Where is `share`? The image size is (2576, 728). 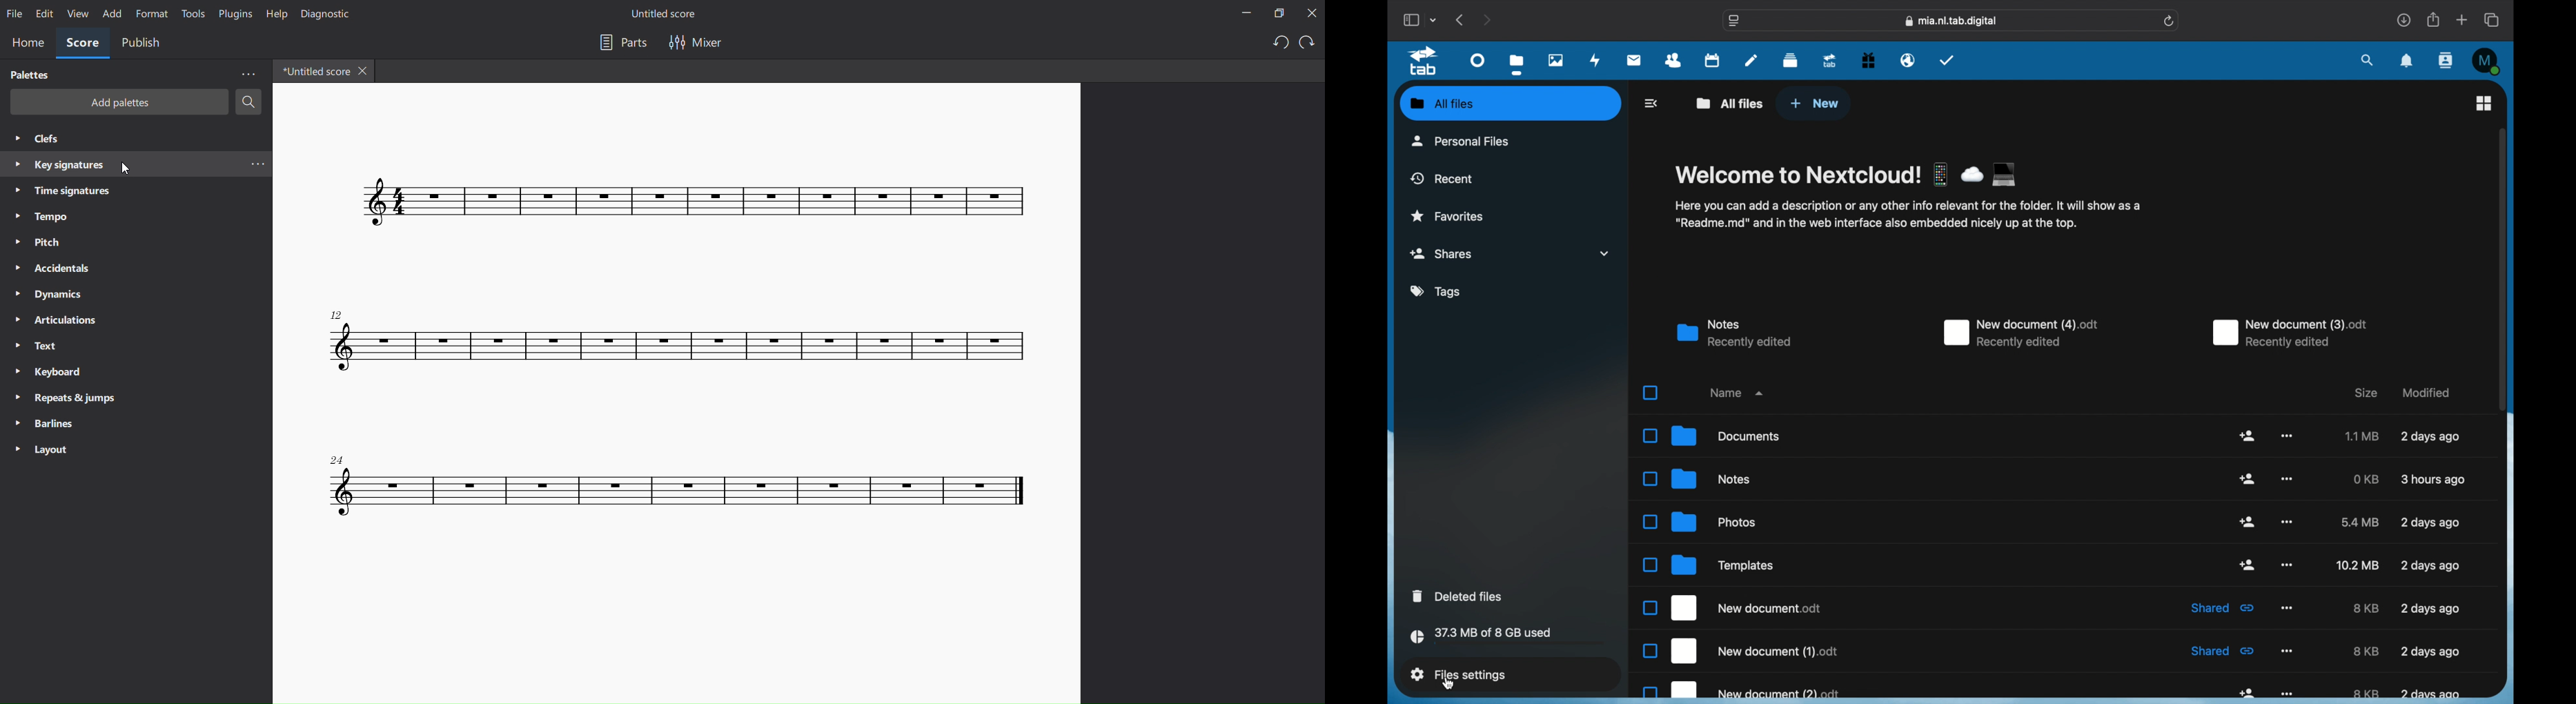
share is located at coordinates (2248, 565).